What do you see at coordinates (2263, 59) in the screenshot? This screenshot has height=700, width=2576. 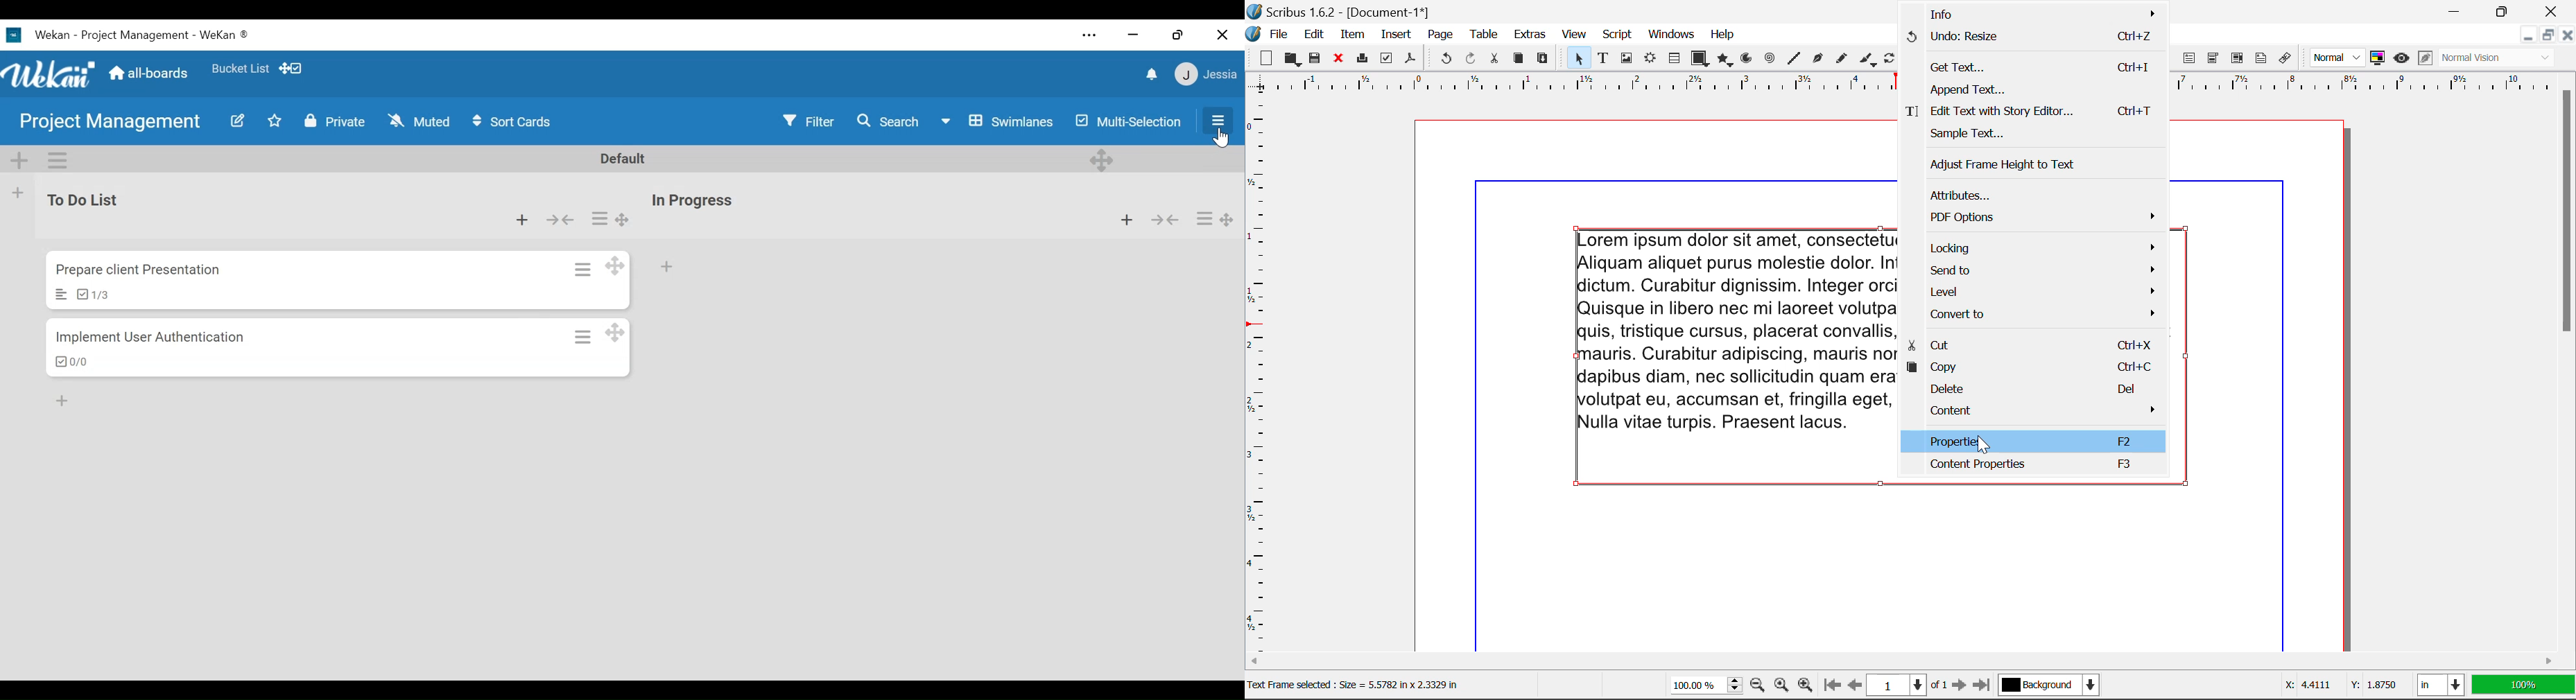 I see `Text Annotation` at bounding box center [2263, 59].